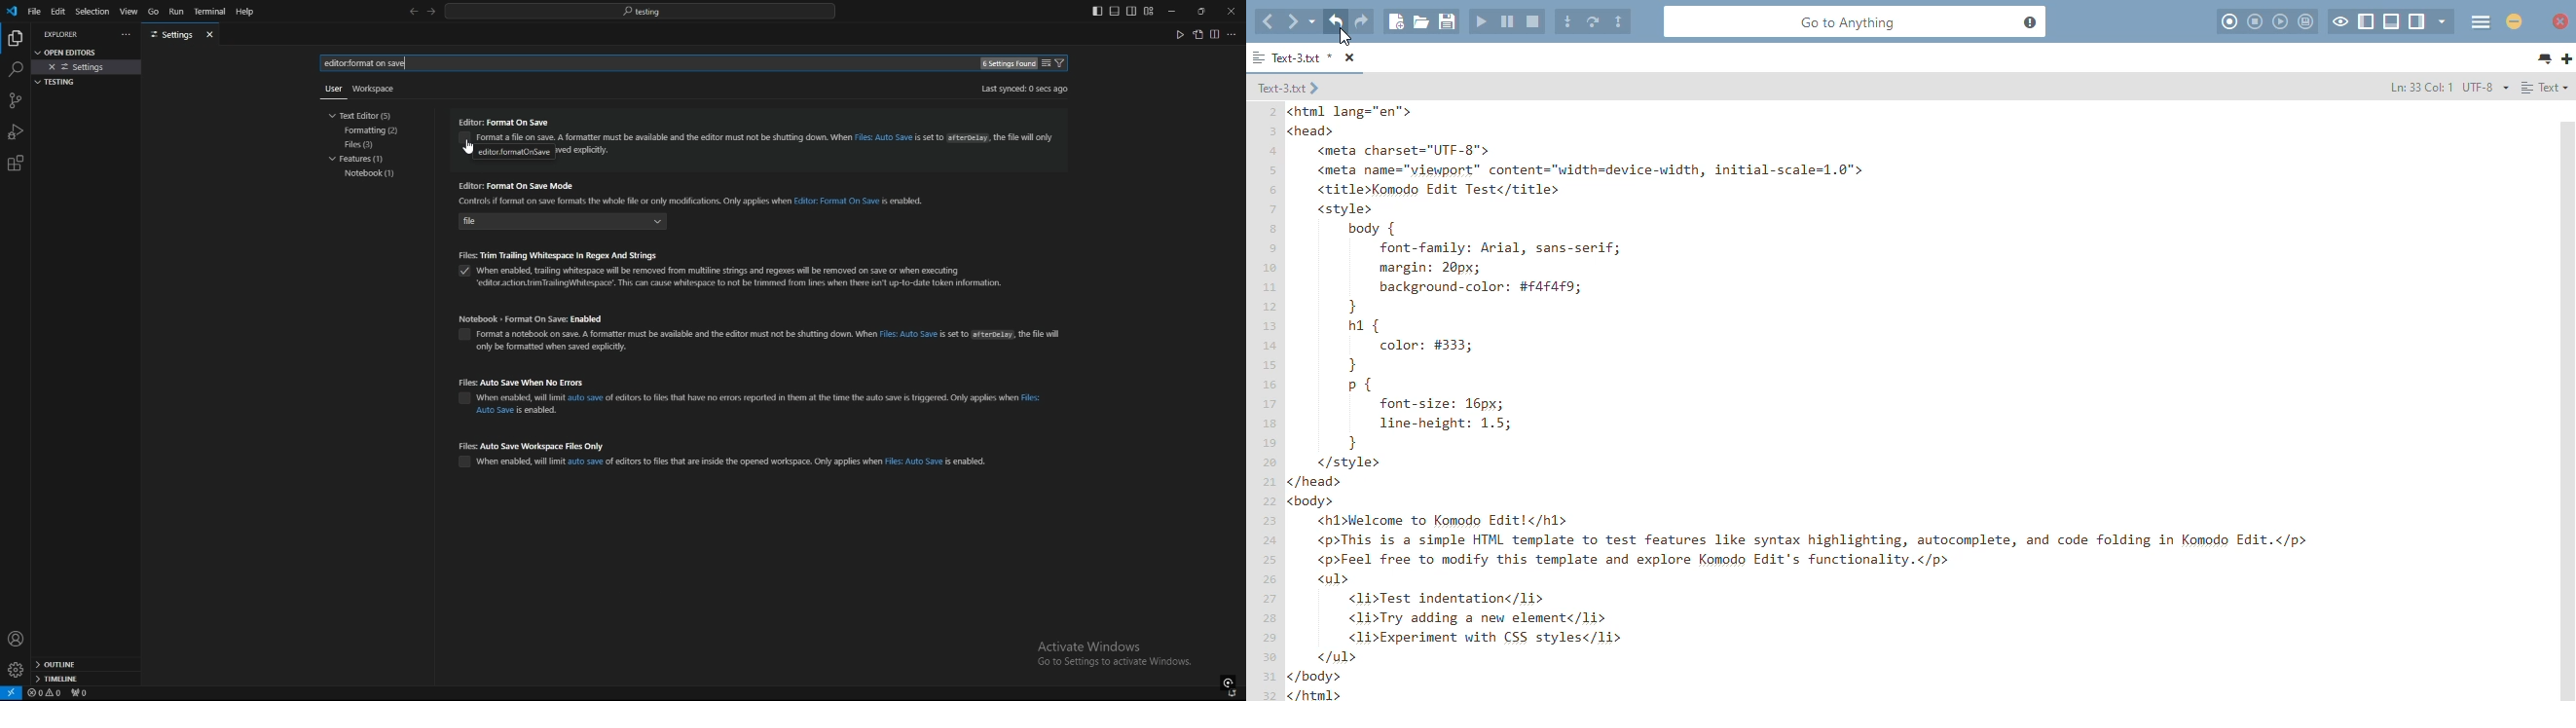 The height and width of the screenshot is (728, 2576). I want to click on formatting, so click(374, 130).